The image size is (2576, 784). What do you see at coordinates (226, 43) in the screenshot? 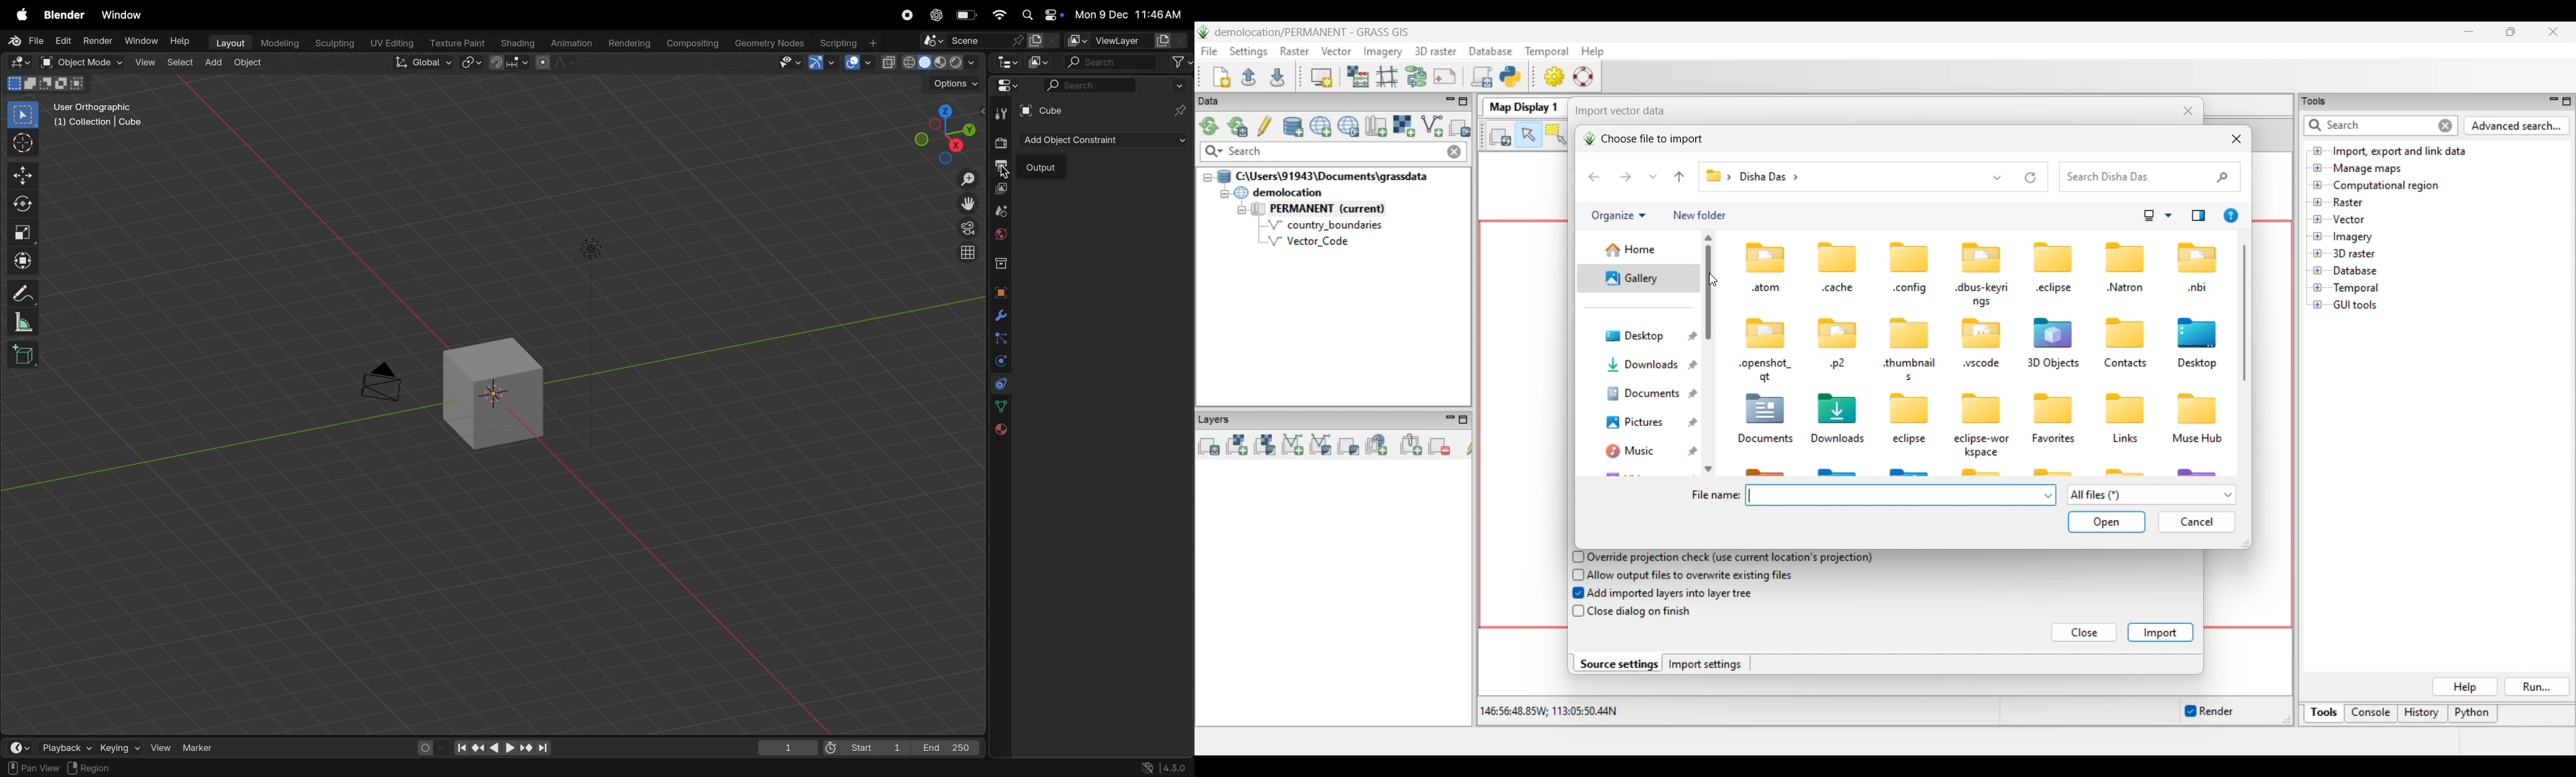
I see `layout` at bounding box center [226, 43].